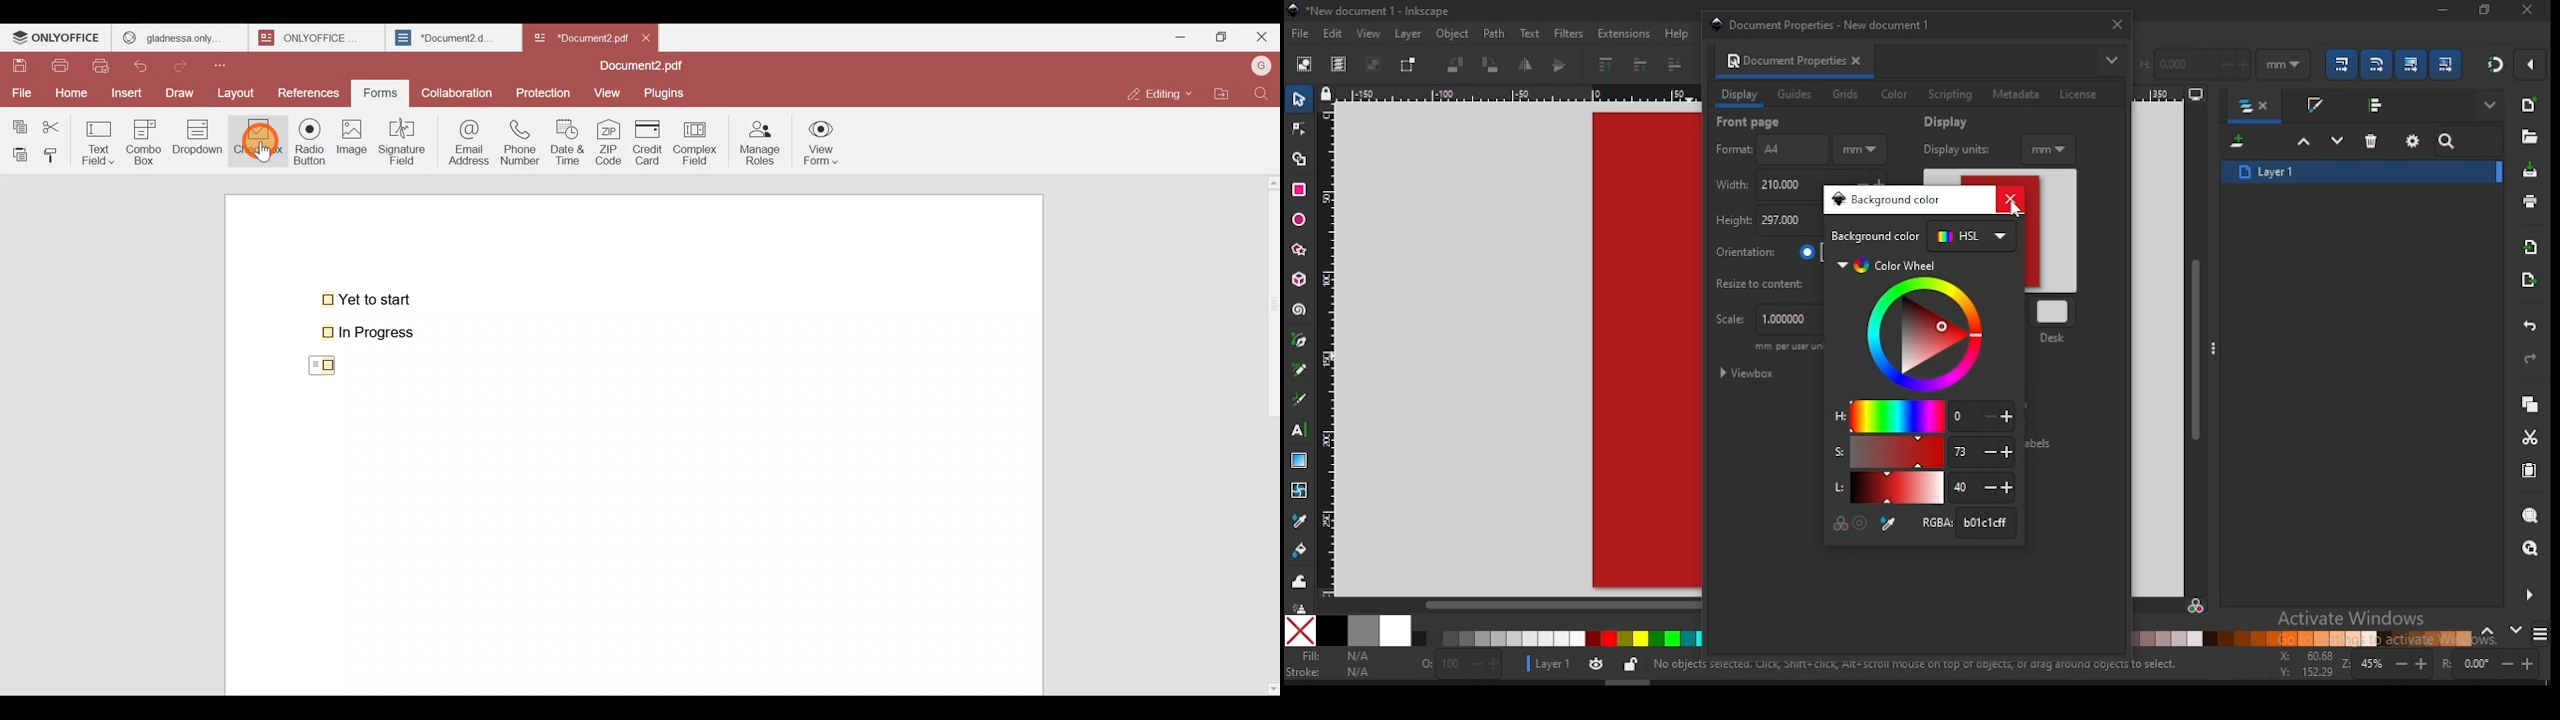  I want to click on Credit card, so click(645, 143).